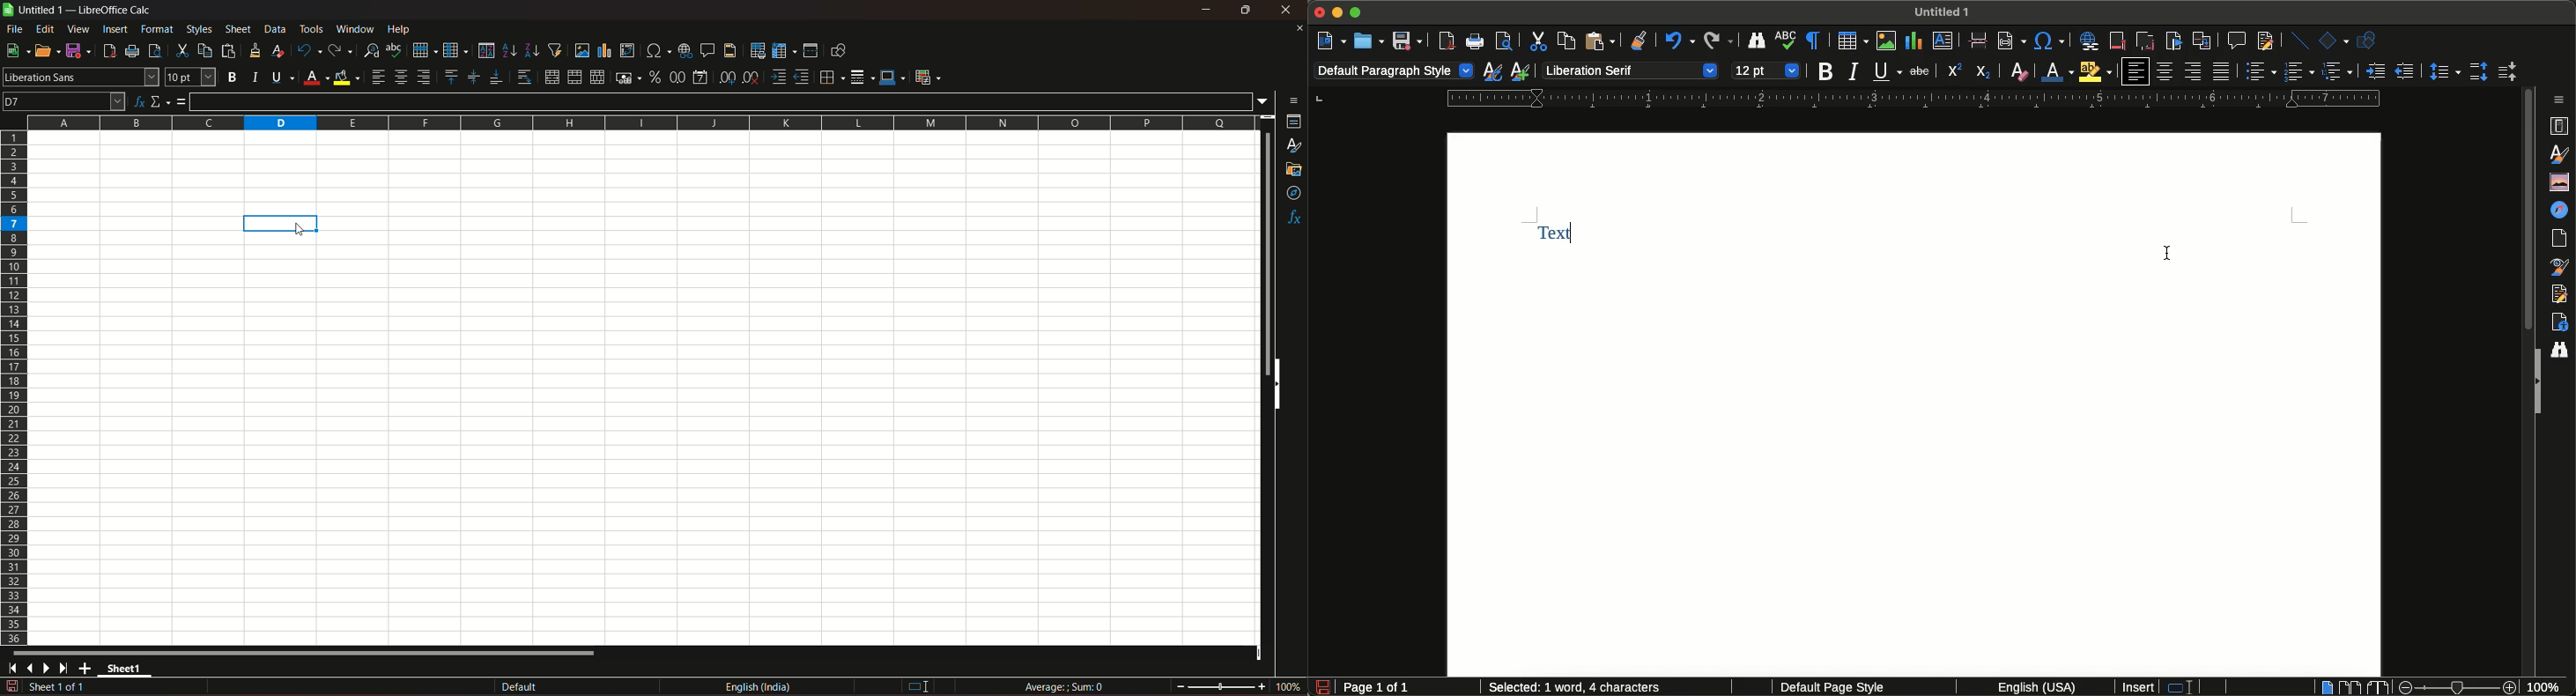  I want to click on Insert chart, so click(1913, 41).